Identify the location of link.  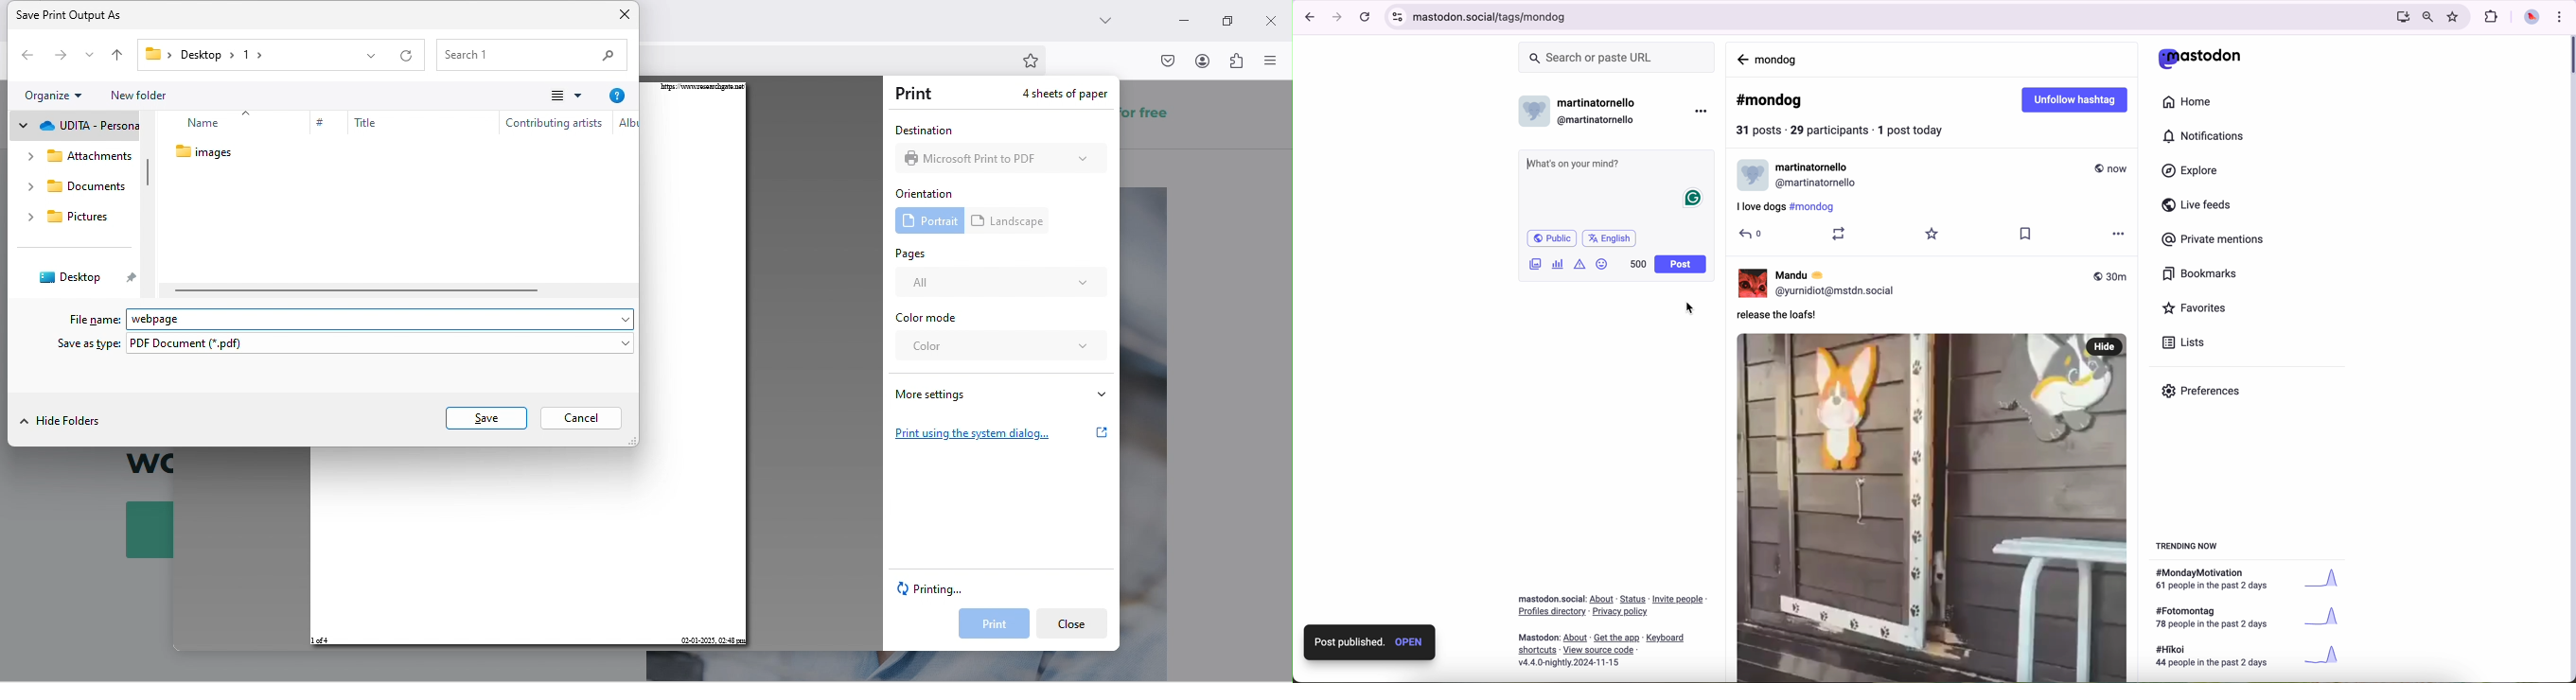
(1634, 600).